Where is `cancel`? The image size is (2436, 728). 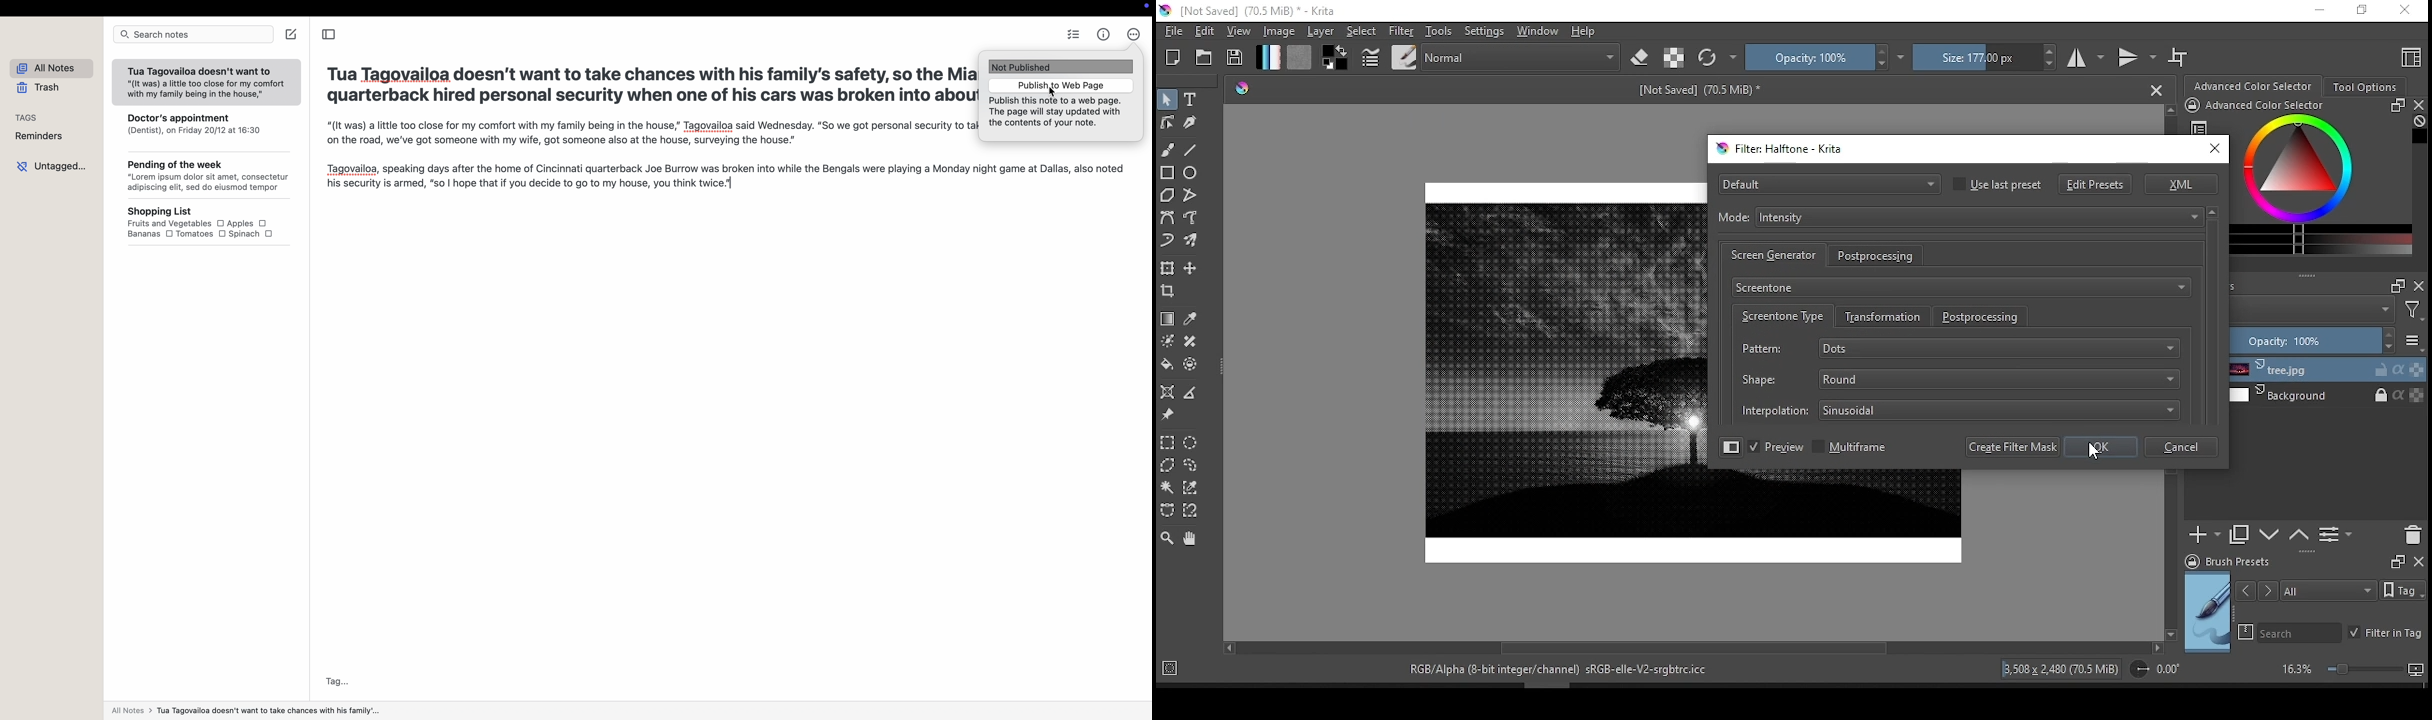
cancel is located at coordinates (2183, 447).